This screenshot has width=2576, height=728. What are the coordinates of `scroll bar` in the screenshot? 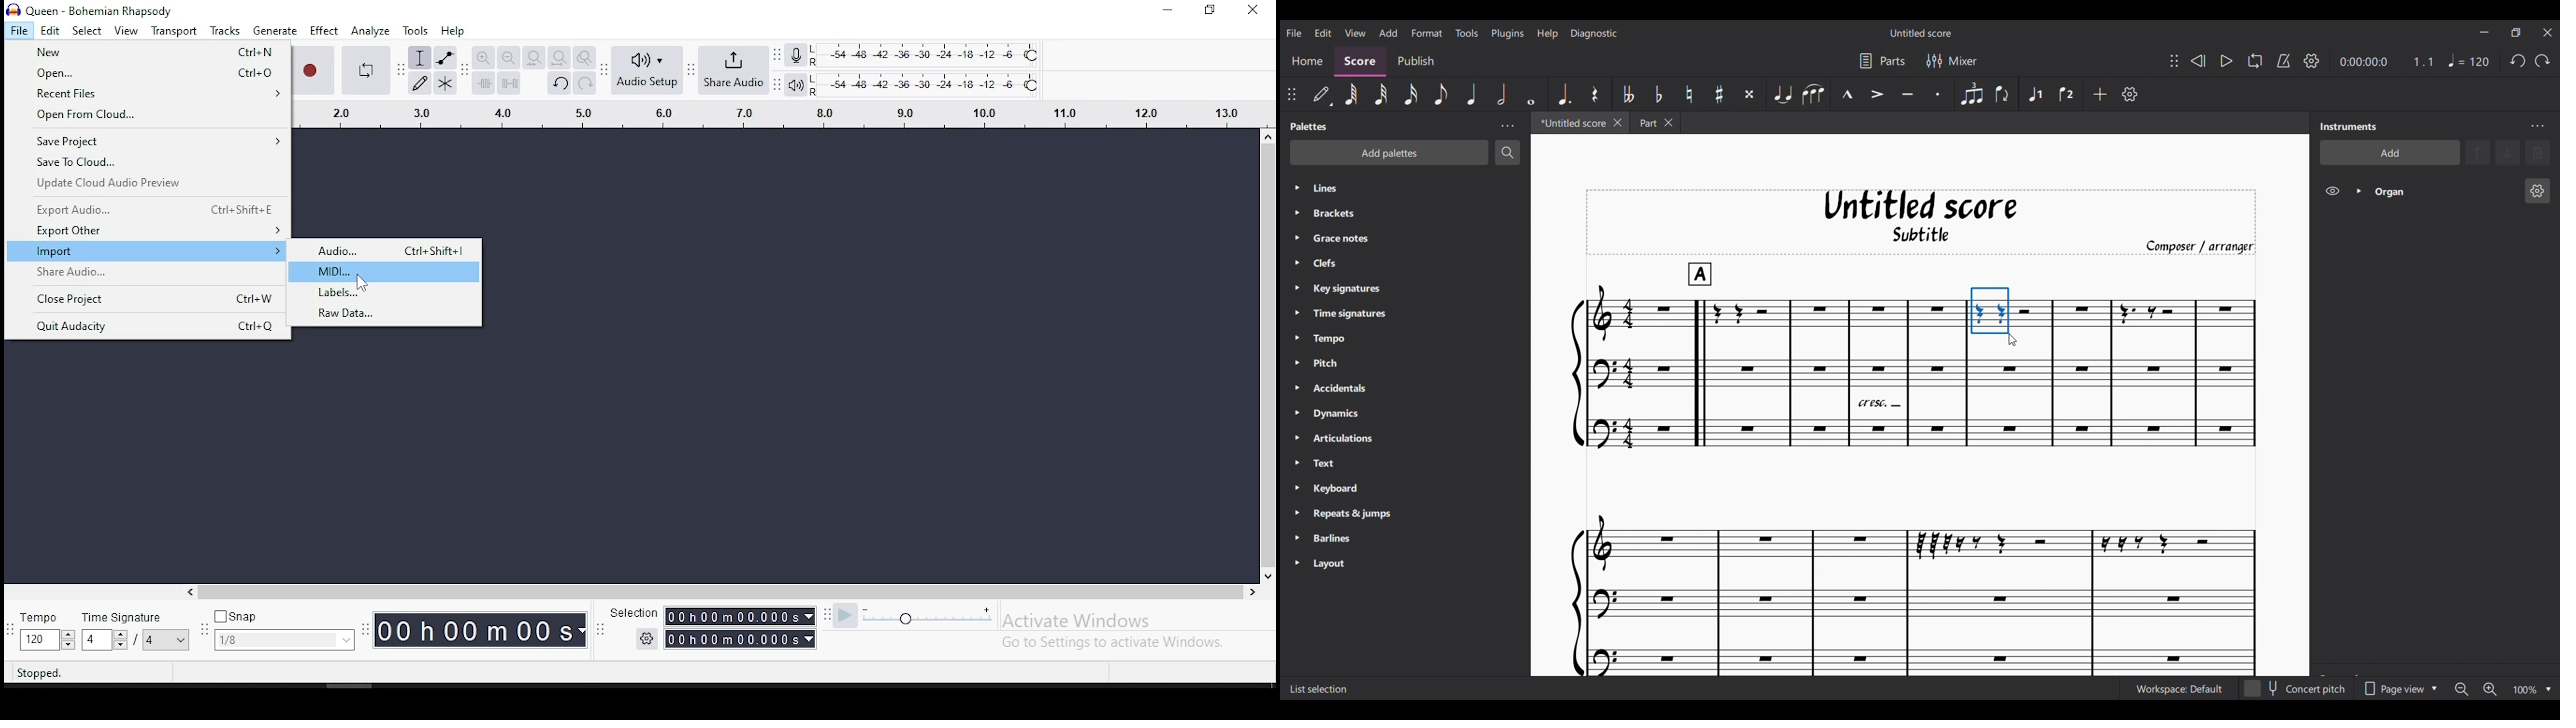 It's located at (714, 591).